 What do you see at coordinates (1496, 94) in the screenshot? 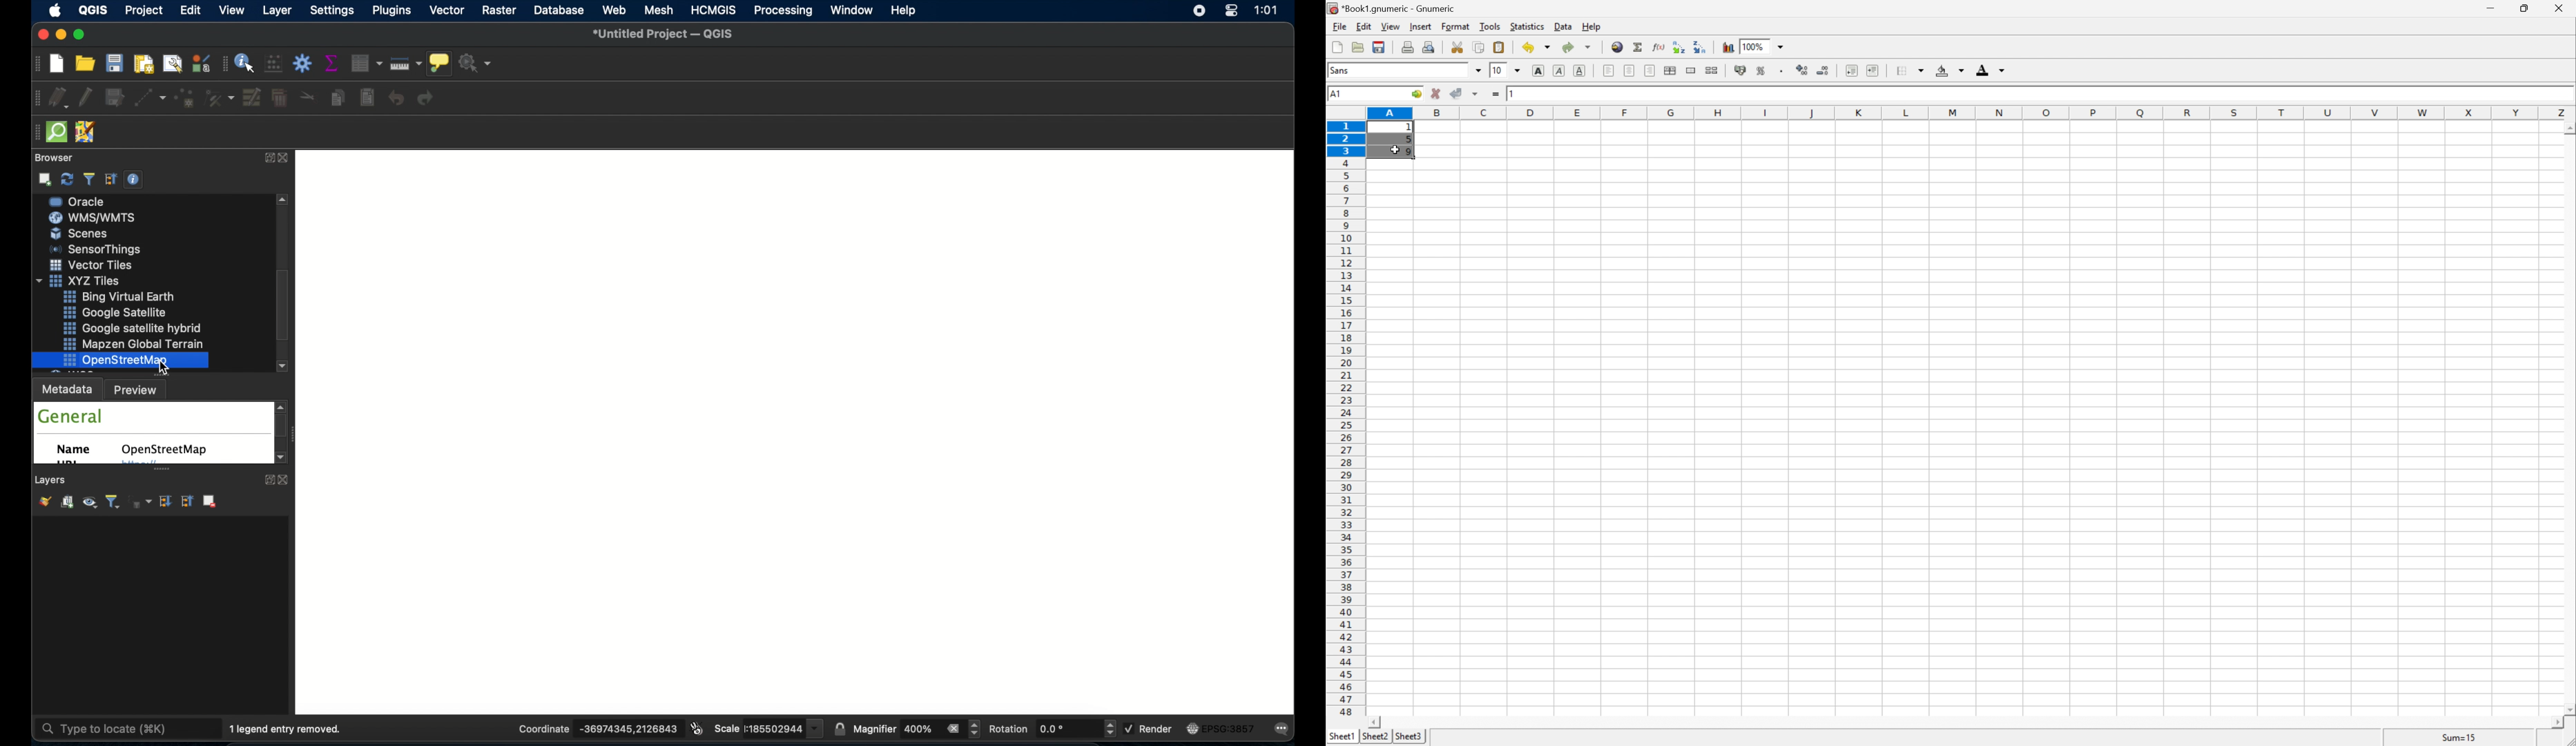
I see `enter formula` at bounding box center [1496, 94].